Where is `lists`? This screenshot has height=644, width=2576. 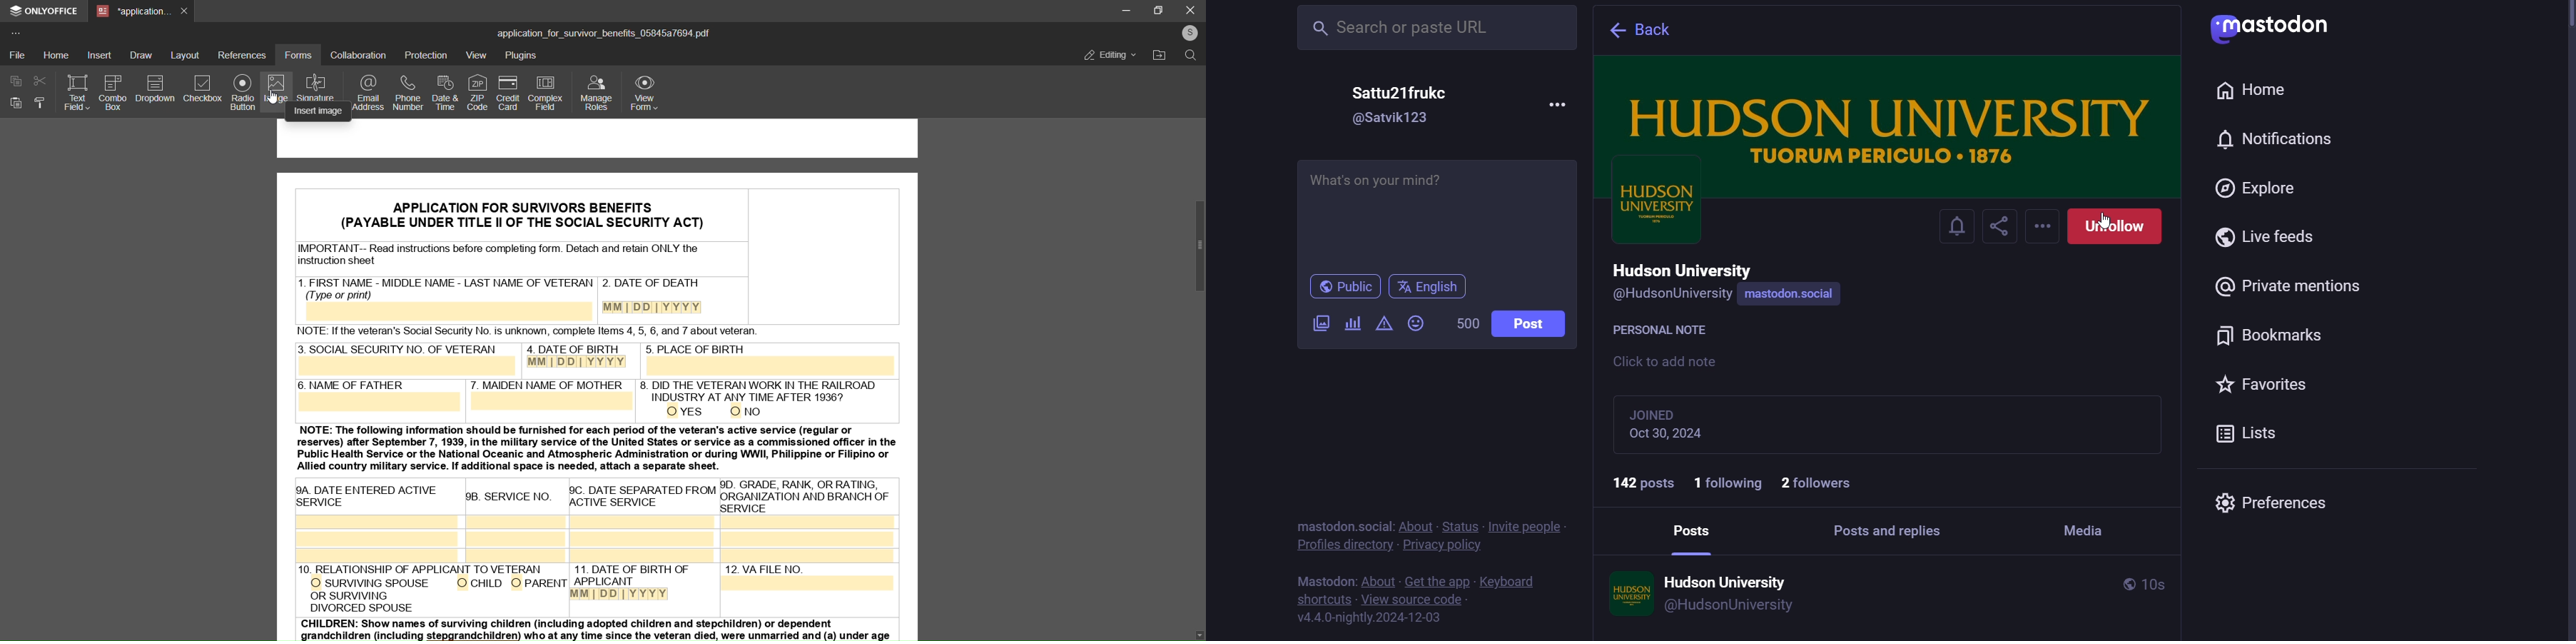 lists is located at coordinates (2253, 433).